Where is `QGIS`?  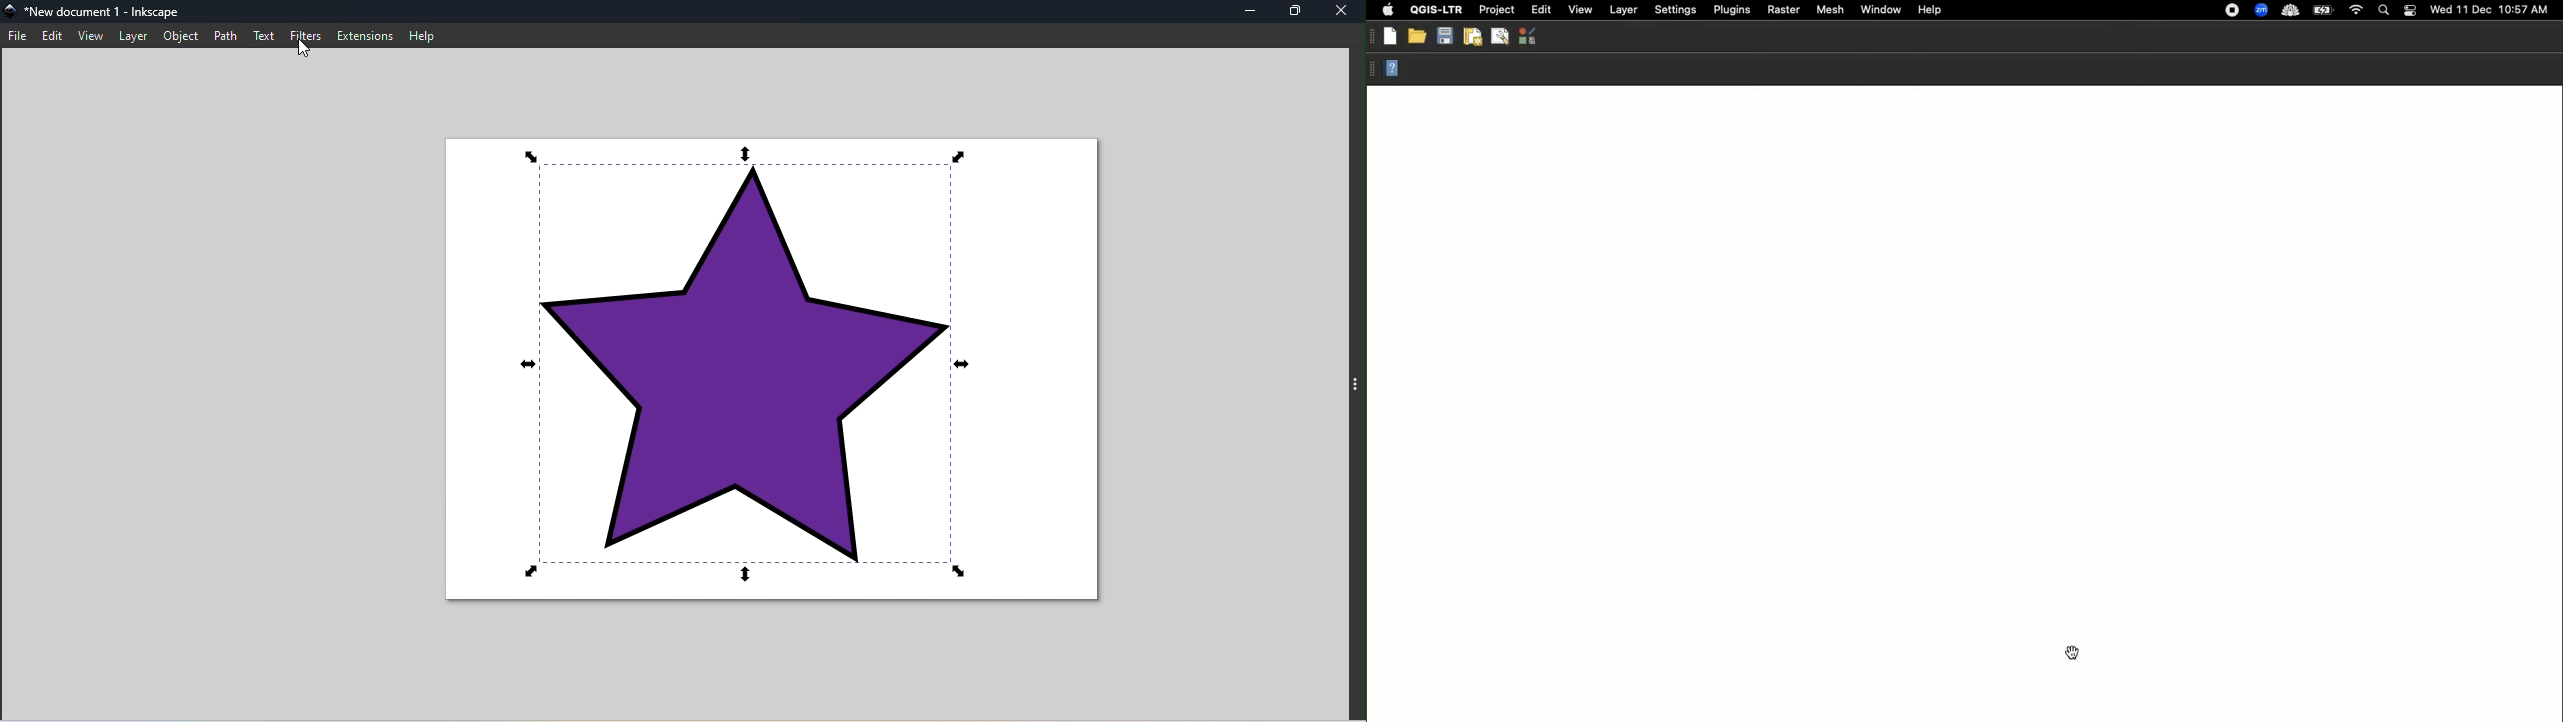
QGIS is located at coordinates (1436, 10).